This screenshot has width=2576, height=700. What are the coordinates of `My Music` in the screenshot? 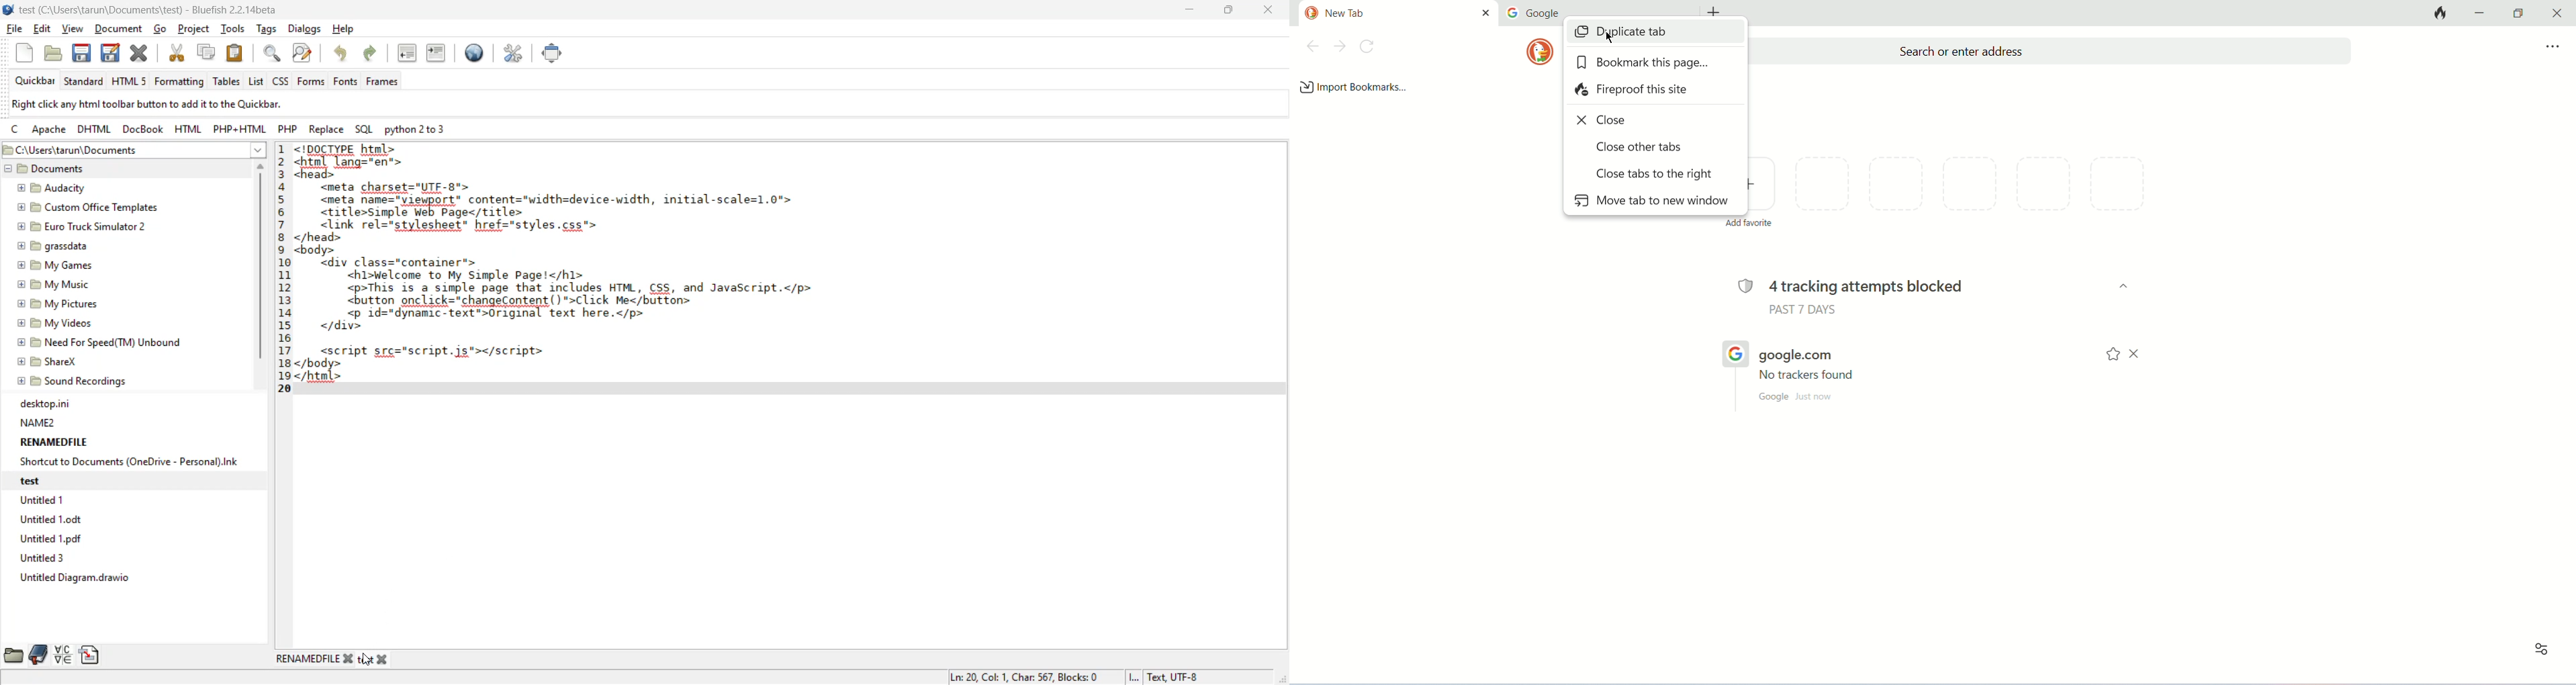 It's located at (58, 283).